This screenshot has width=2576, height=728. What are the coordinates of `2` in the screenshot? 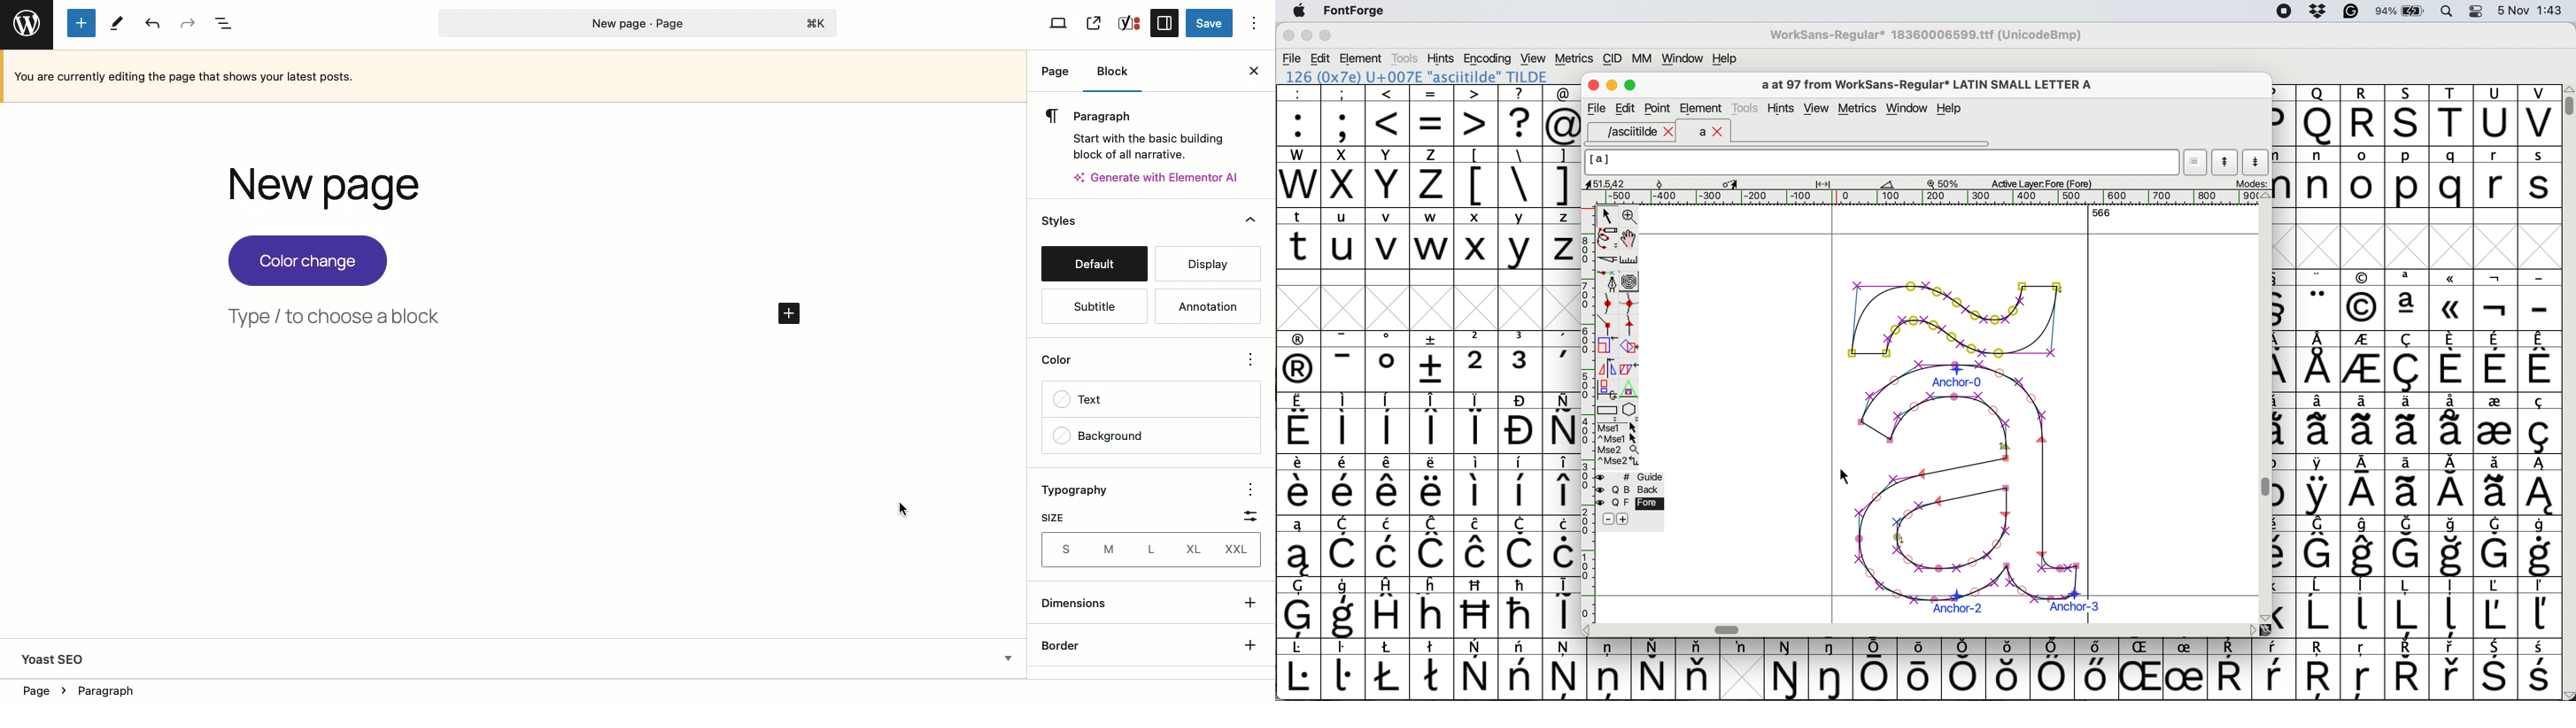 It's located at (1477, 361).